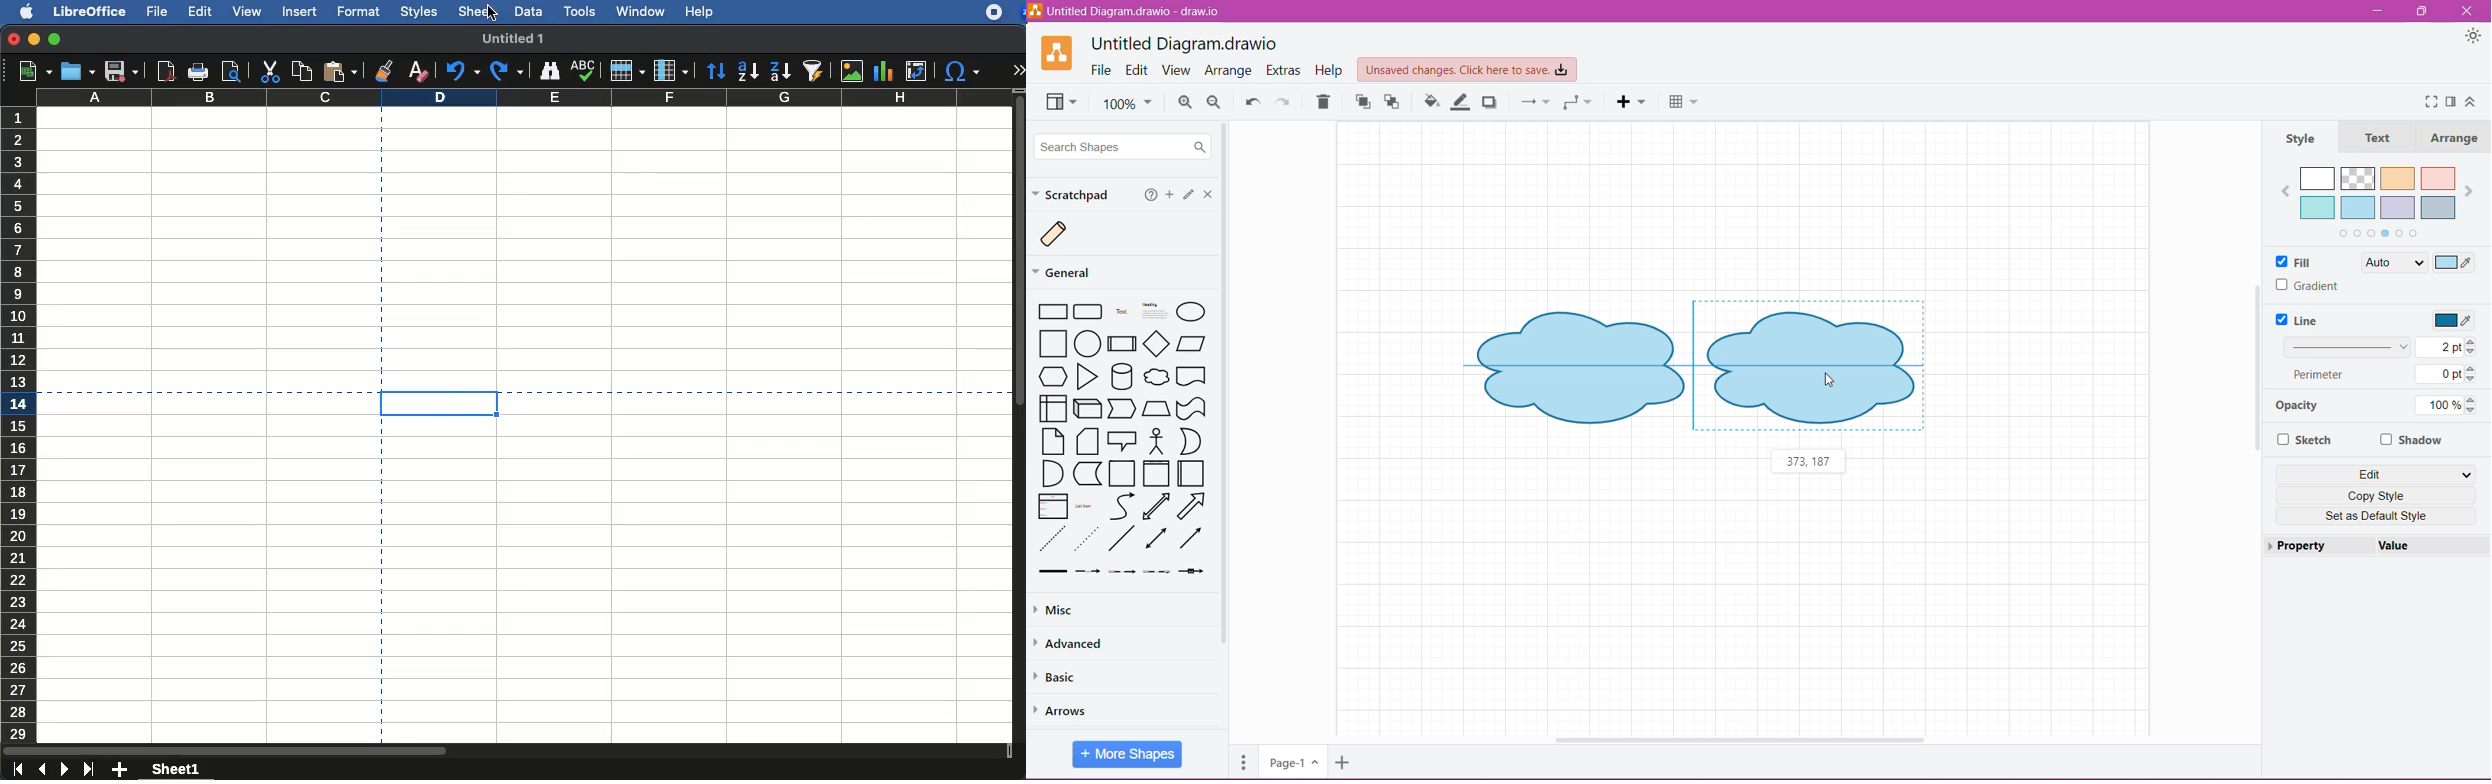 This screenshot has width=2492, height=784. Describe the element at coordinates (2384, 374) in the screenshot. I see `Perimeter 0 pt` at that location.